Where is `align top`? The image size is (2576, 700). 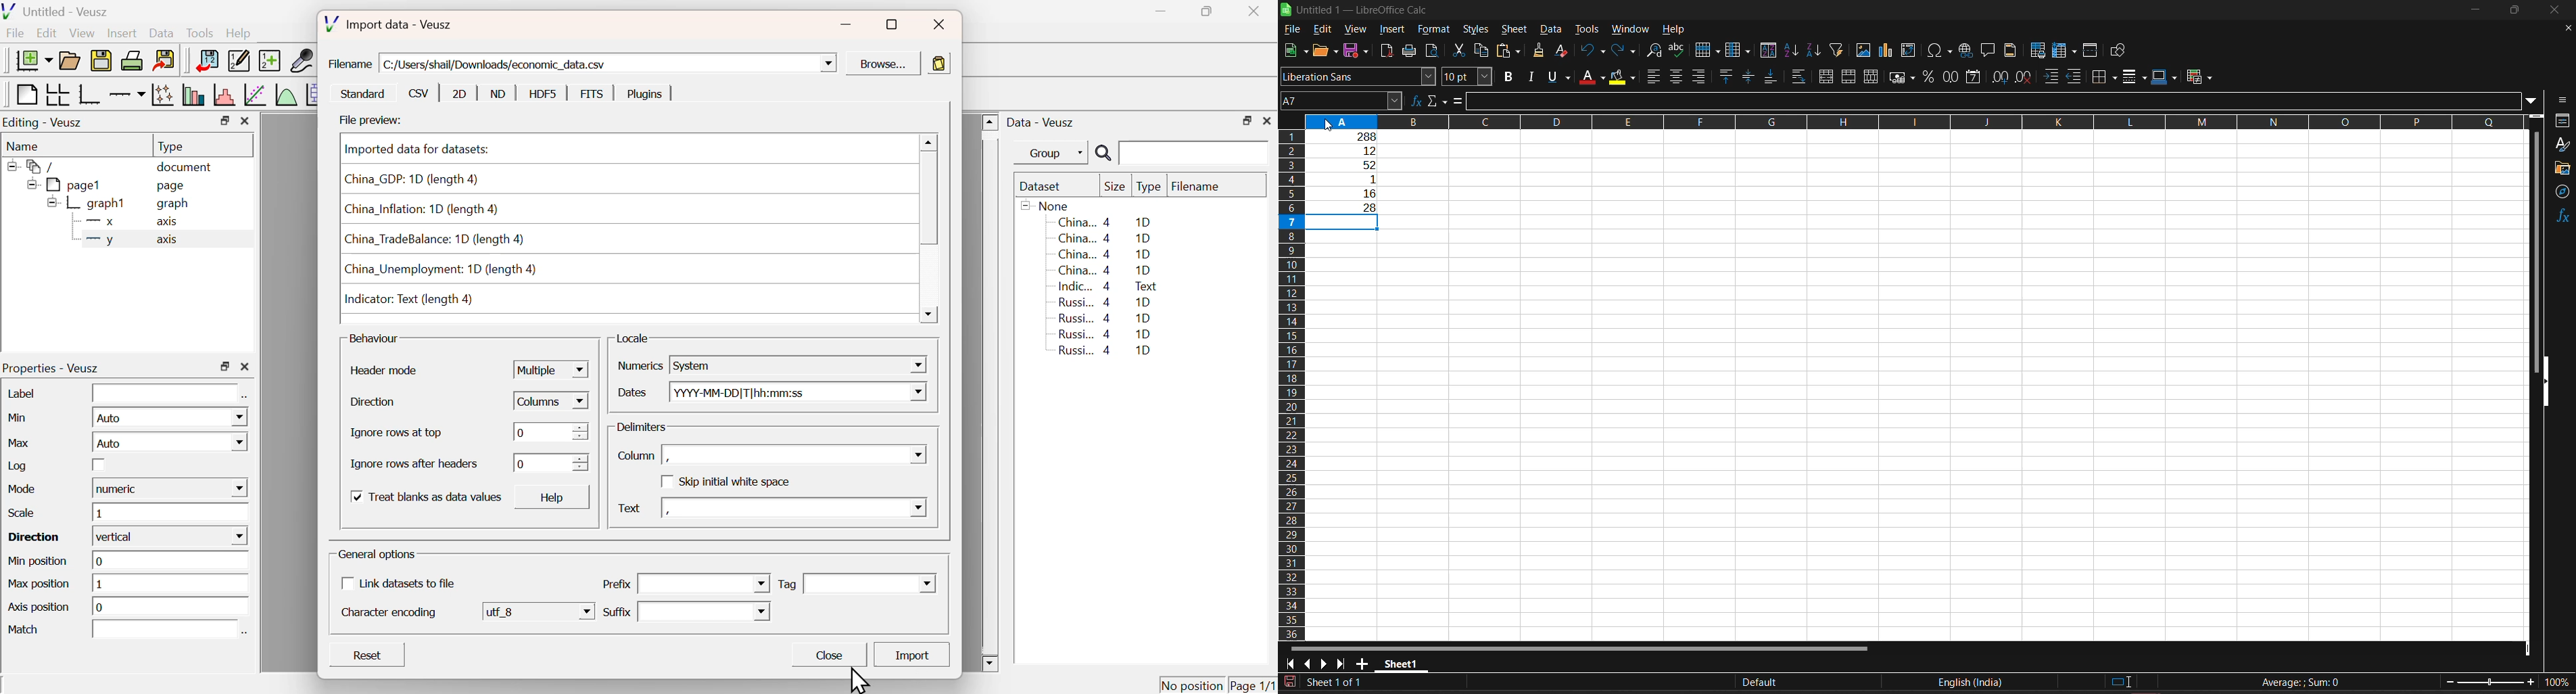 align top is located at coordinates (1724, 76).